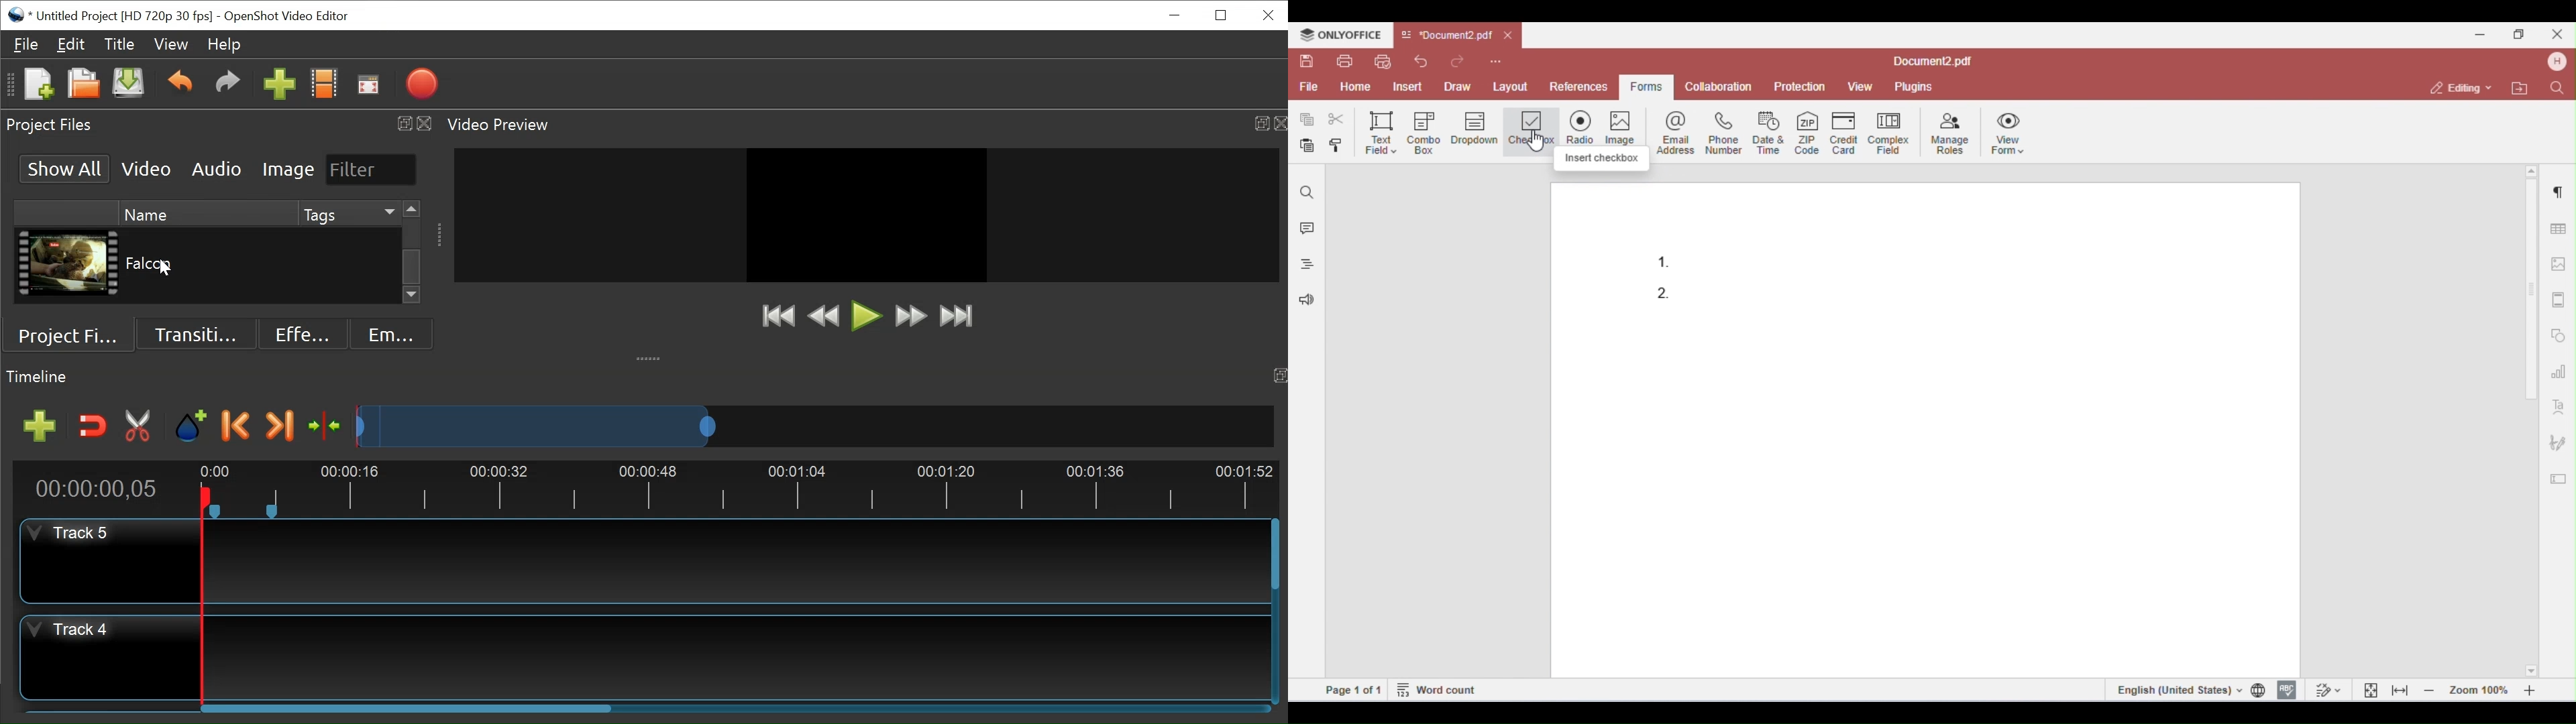 The width and height of the screenshot is (2576, 728). Describe the element at coordinates (956, 318) in the screenshot. I see `Jump to End` at that location.